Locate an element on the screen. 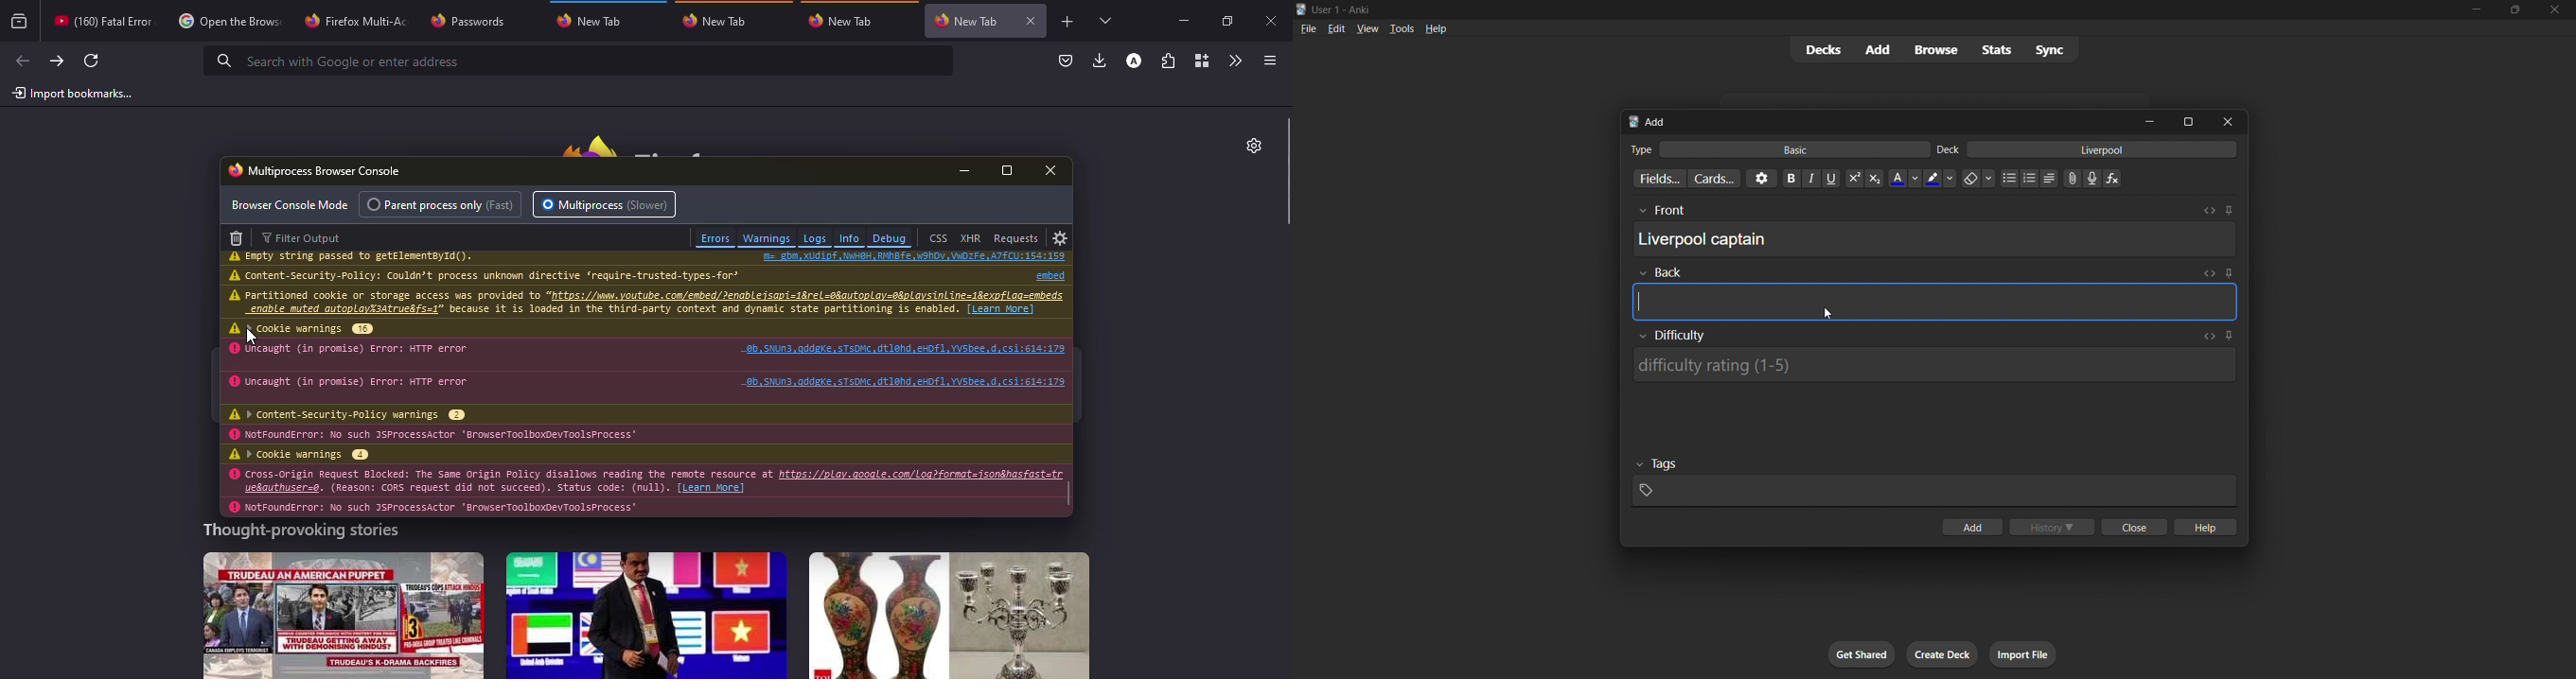 Image resolution: width=2576 pixels, height=700 pixels. info is located at coordinates (450, 479).